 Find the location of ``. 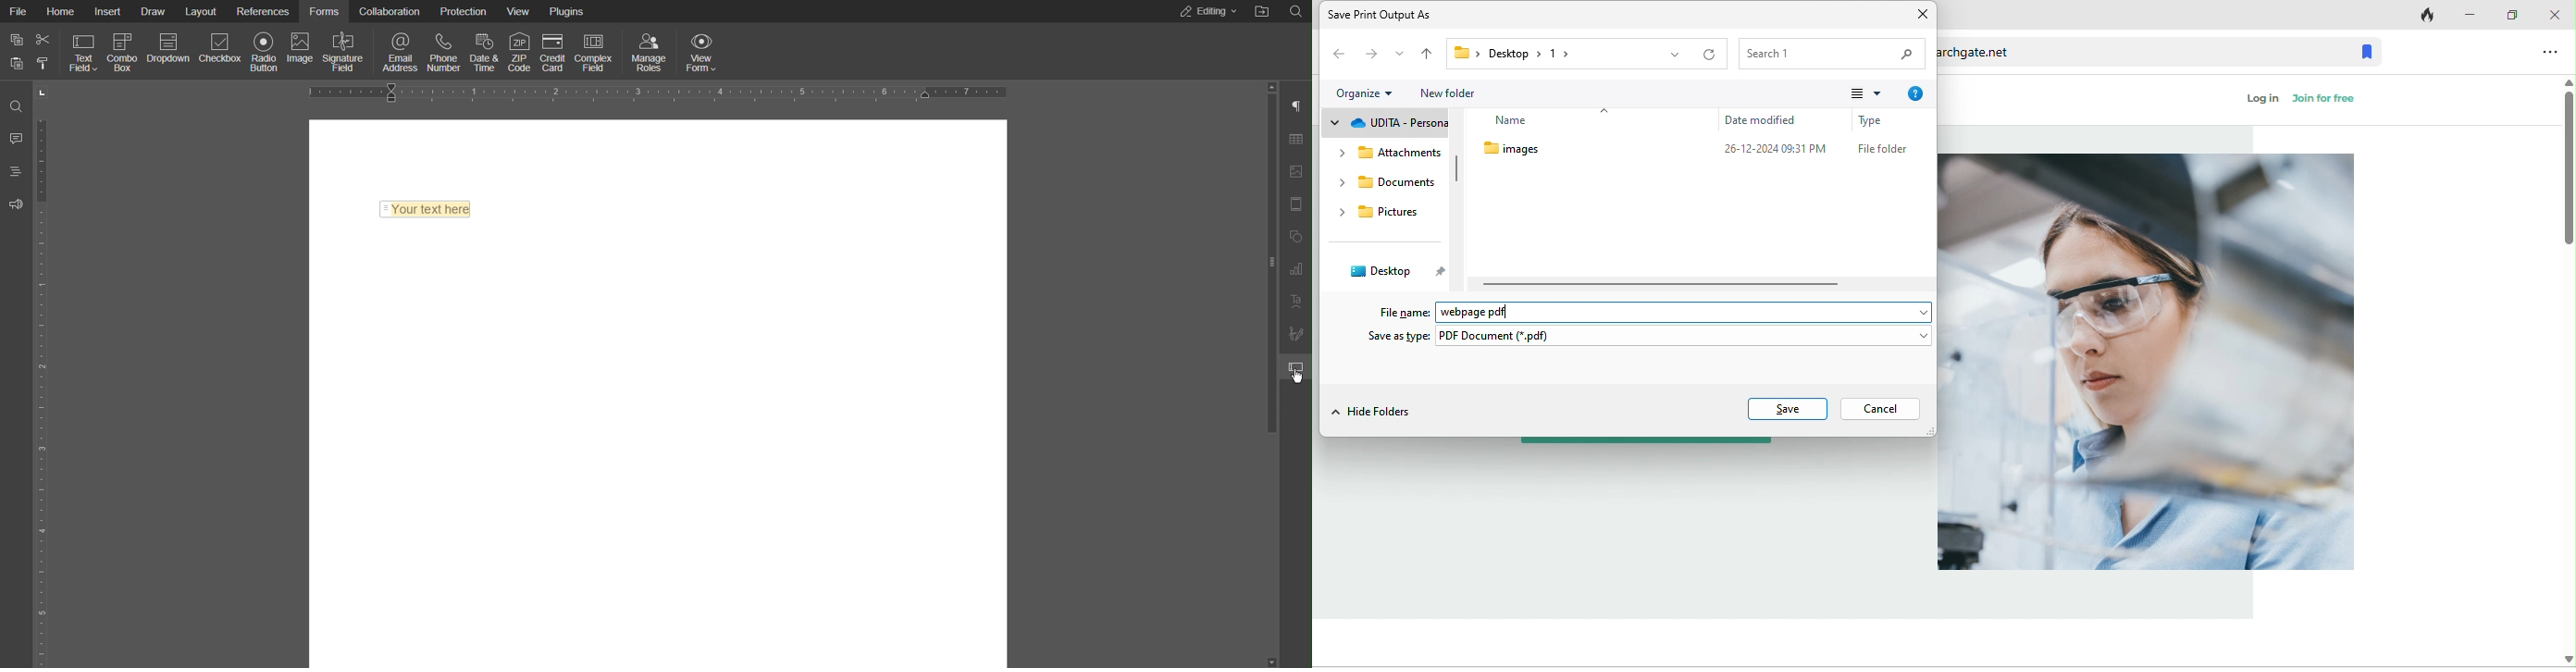

 is located at coordinates (1295, 14).